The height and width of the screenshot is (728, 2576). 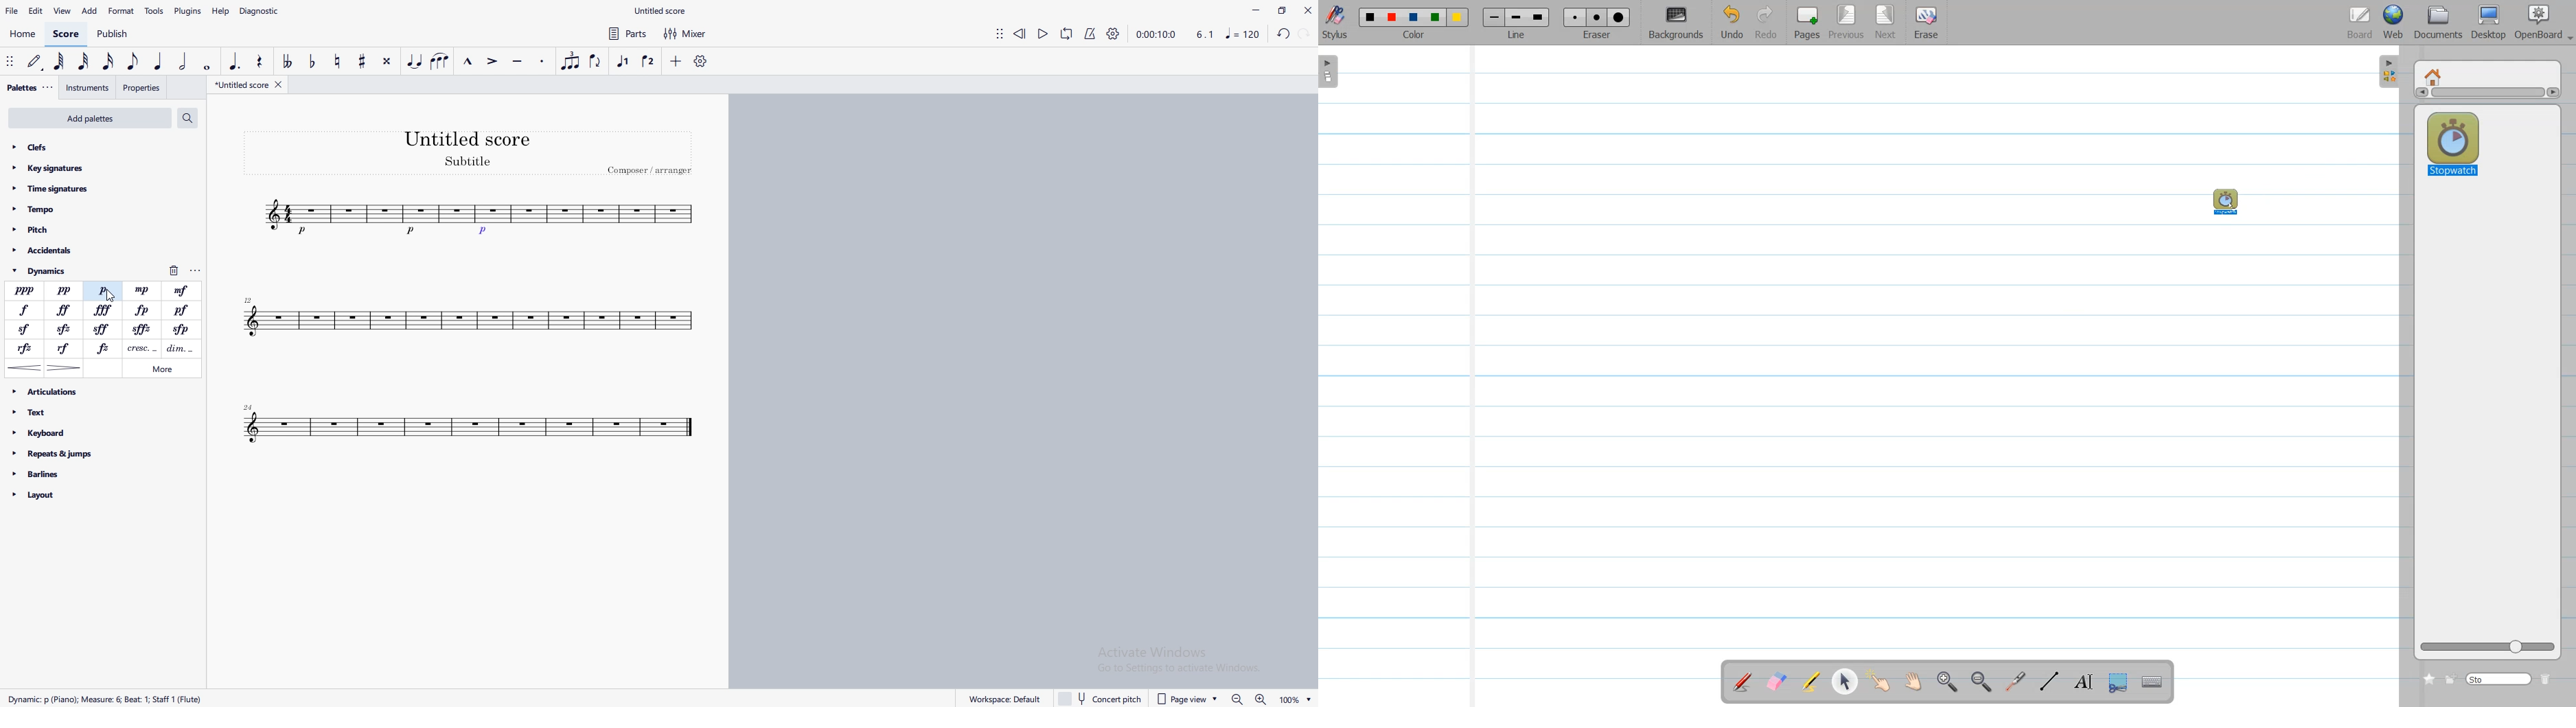 What do you see at coordinates (144, 290) in the screenshot?
I see `mezzopiano` at bounding box center [144, 290].